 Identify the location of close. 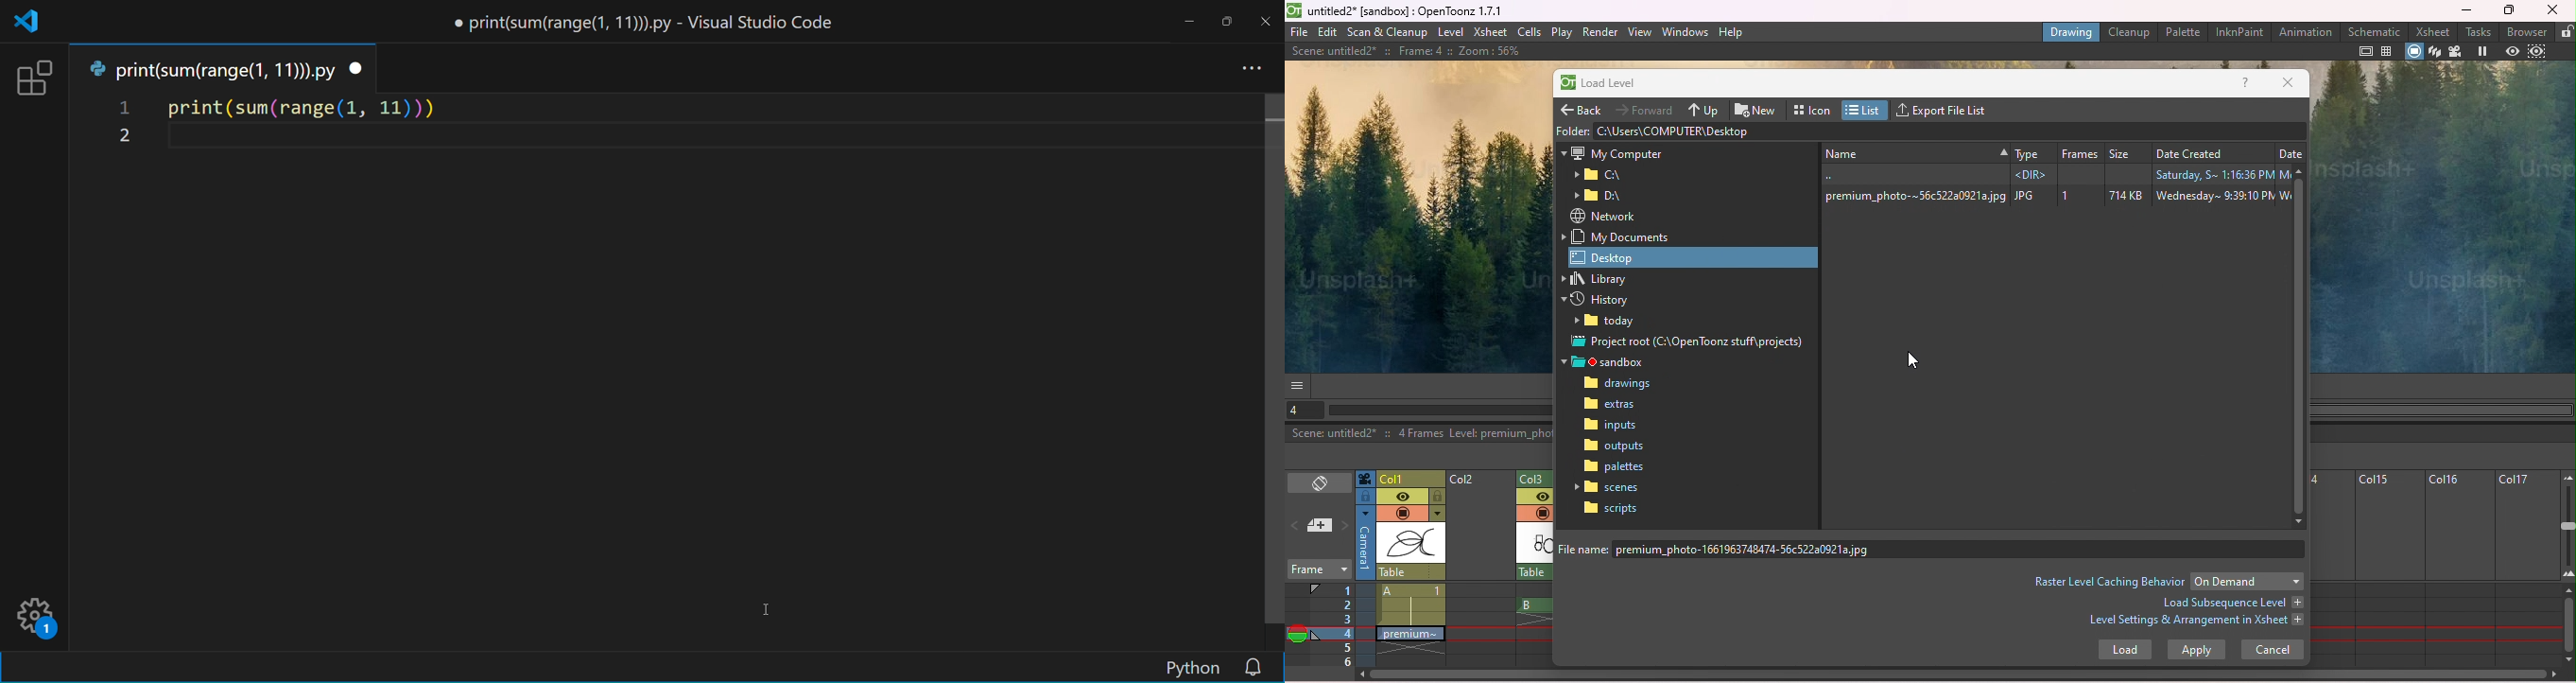
(1265, 19).